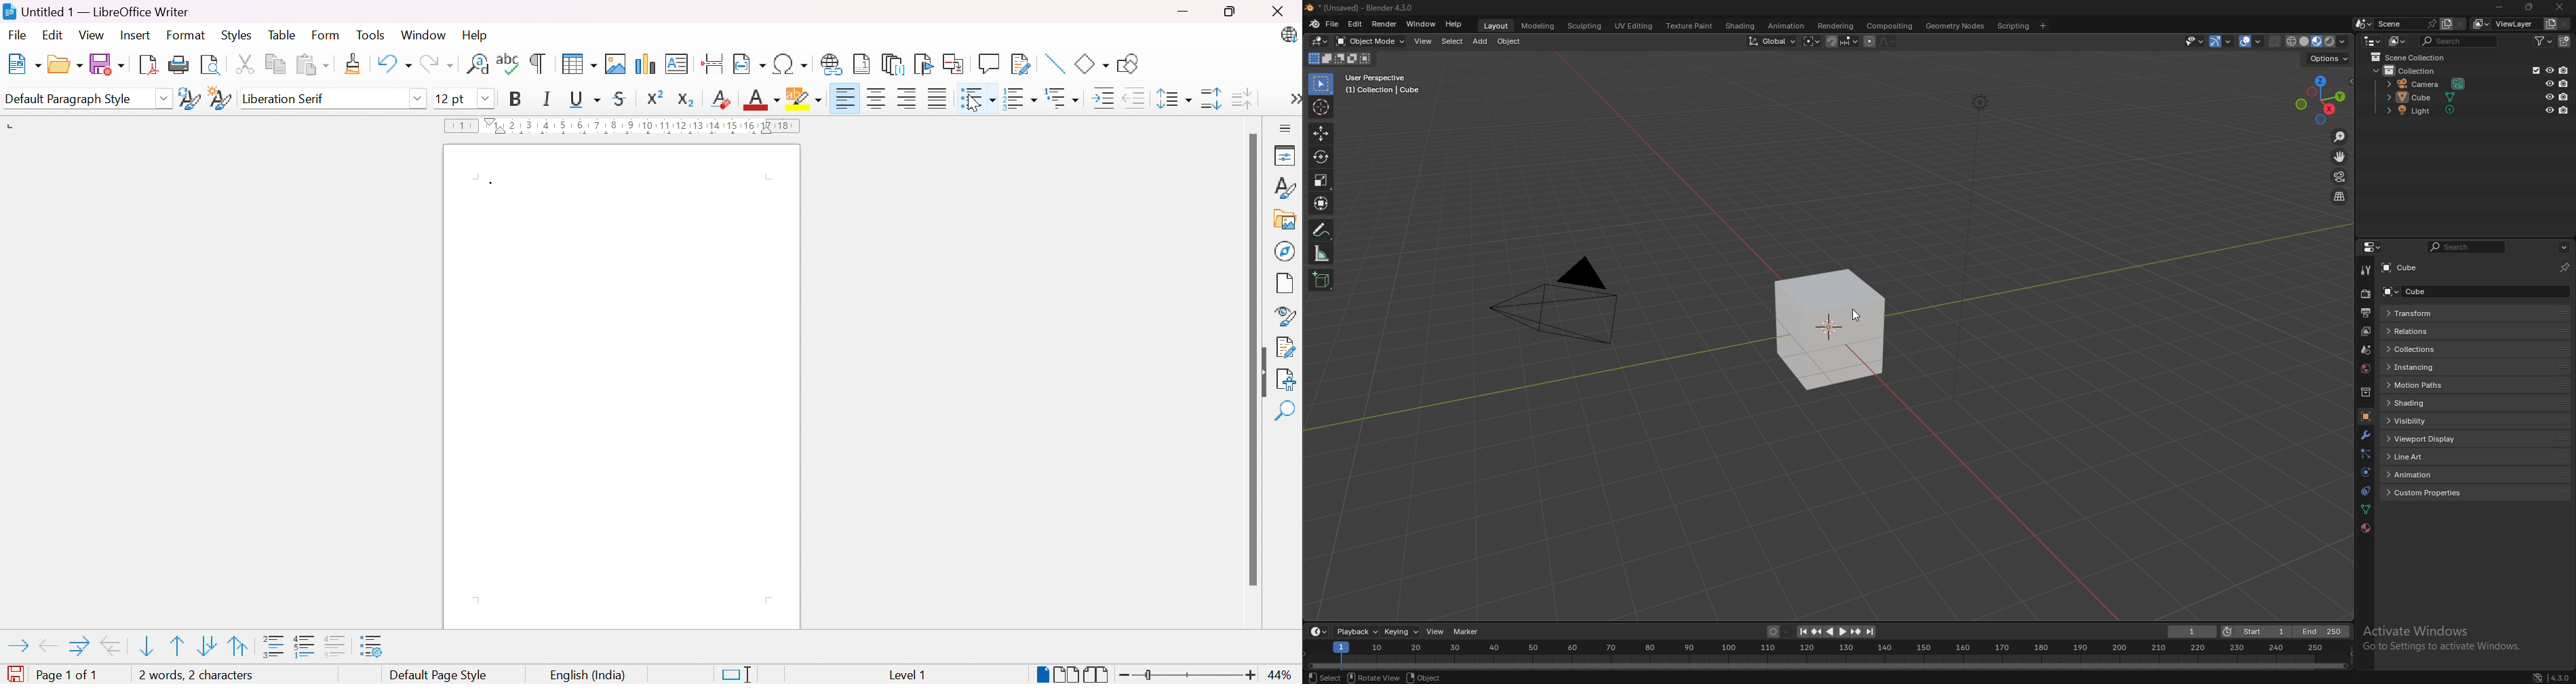 The image size is (2576, 700). What do you see at coordinates (1283, 314) in the screenshot?
I see `Style inspector` at bounding box center [1283, 314].